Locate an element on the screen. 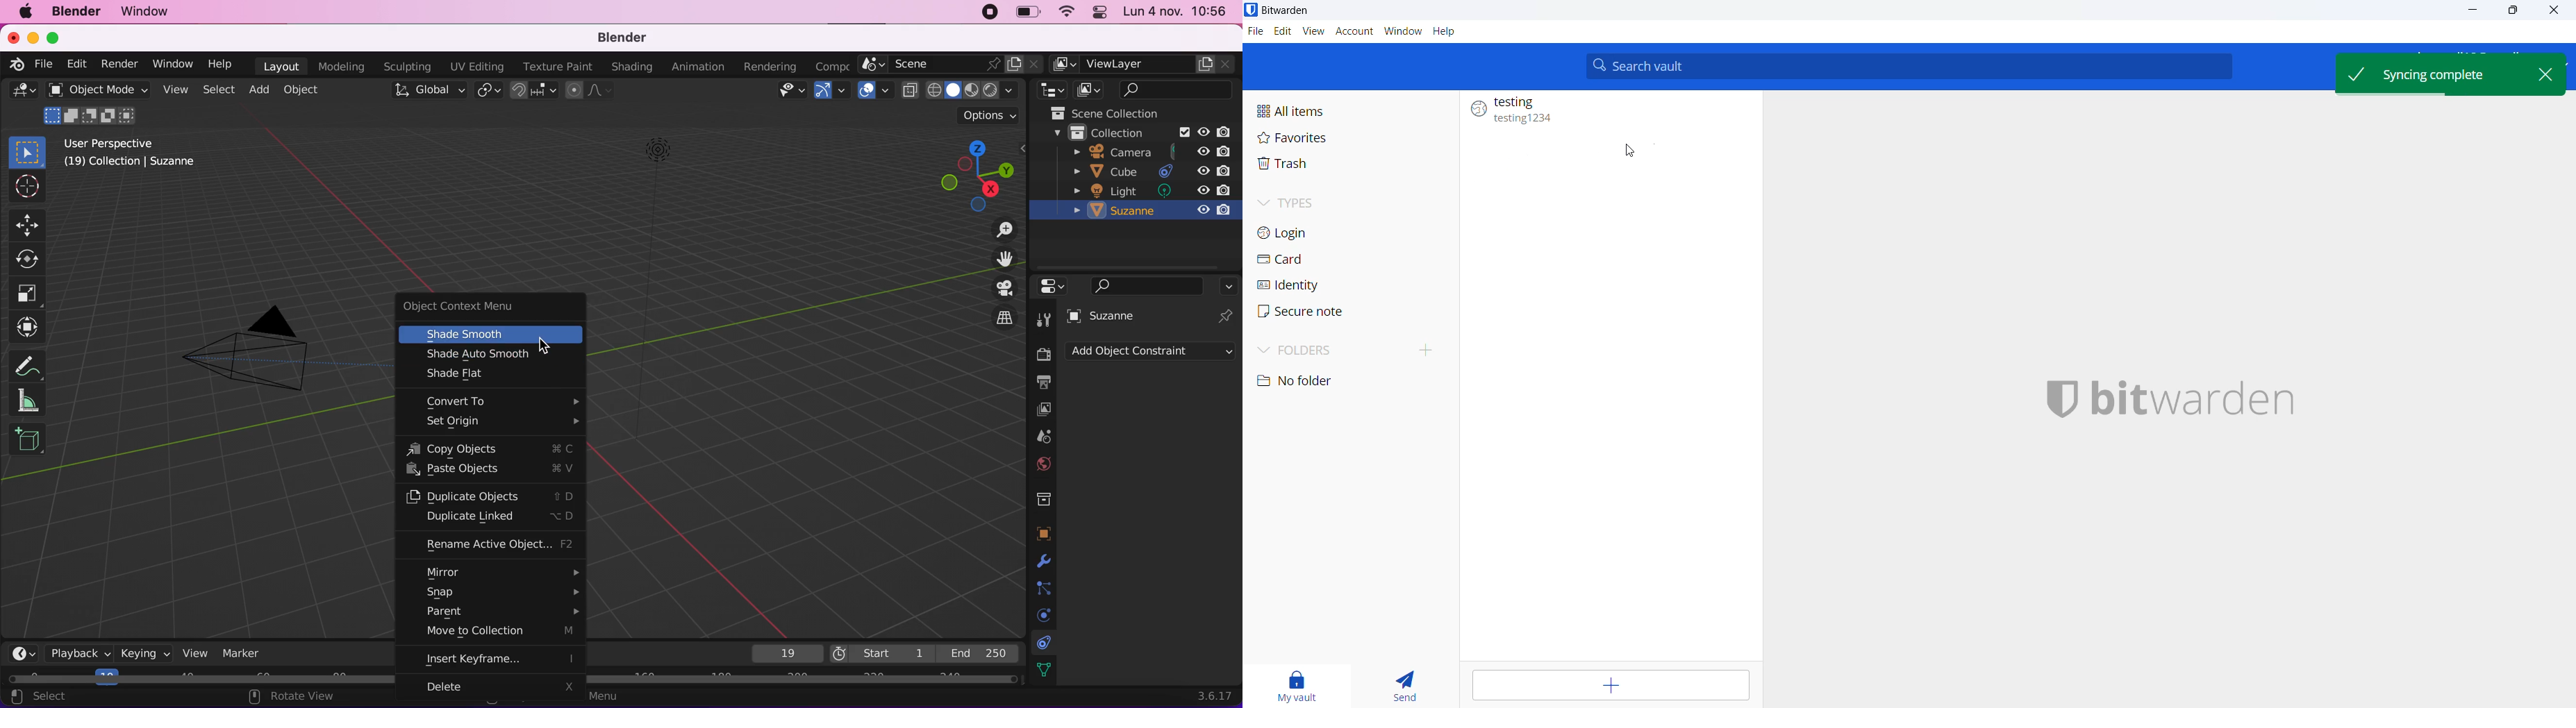 This screenshot has width=2576, height=728. maximize is located at coordinates (57, 37).